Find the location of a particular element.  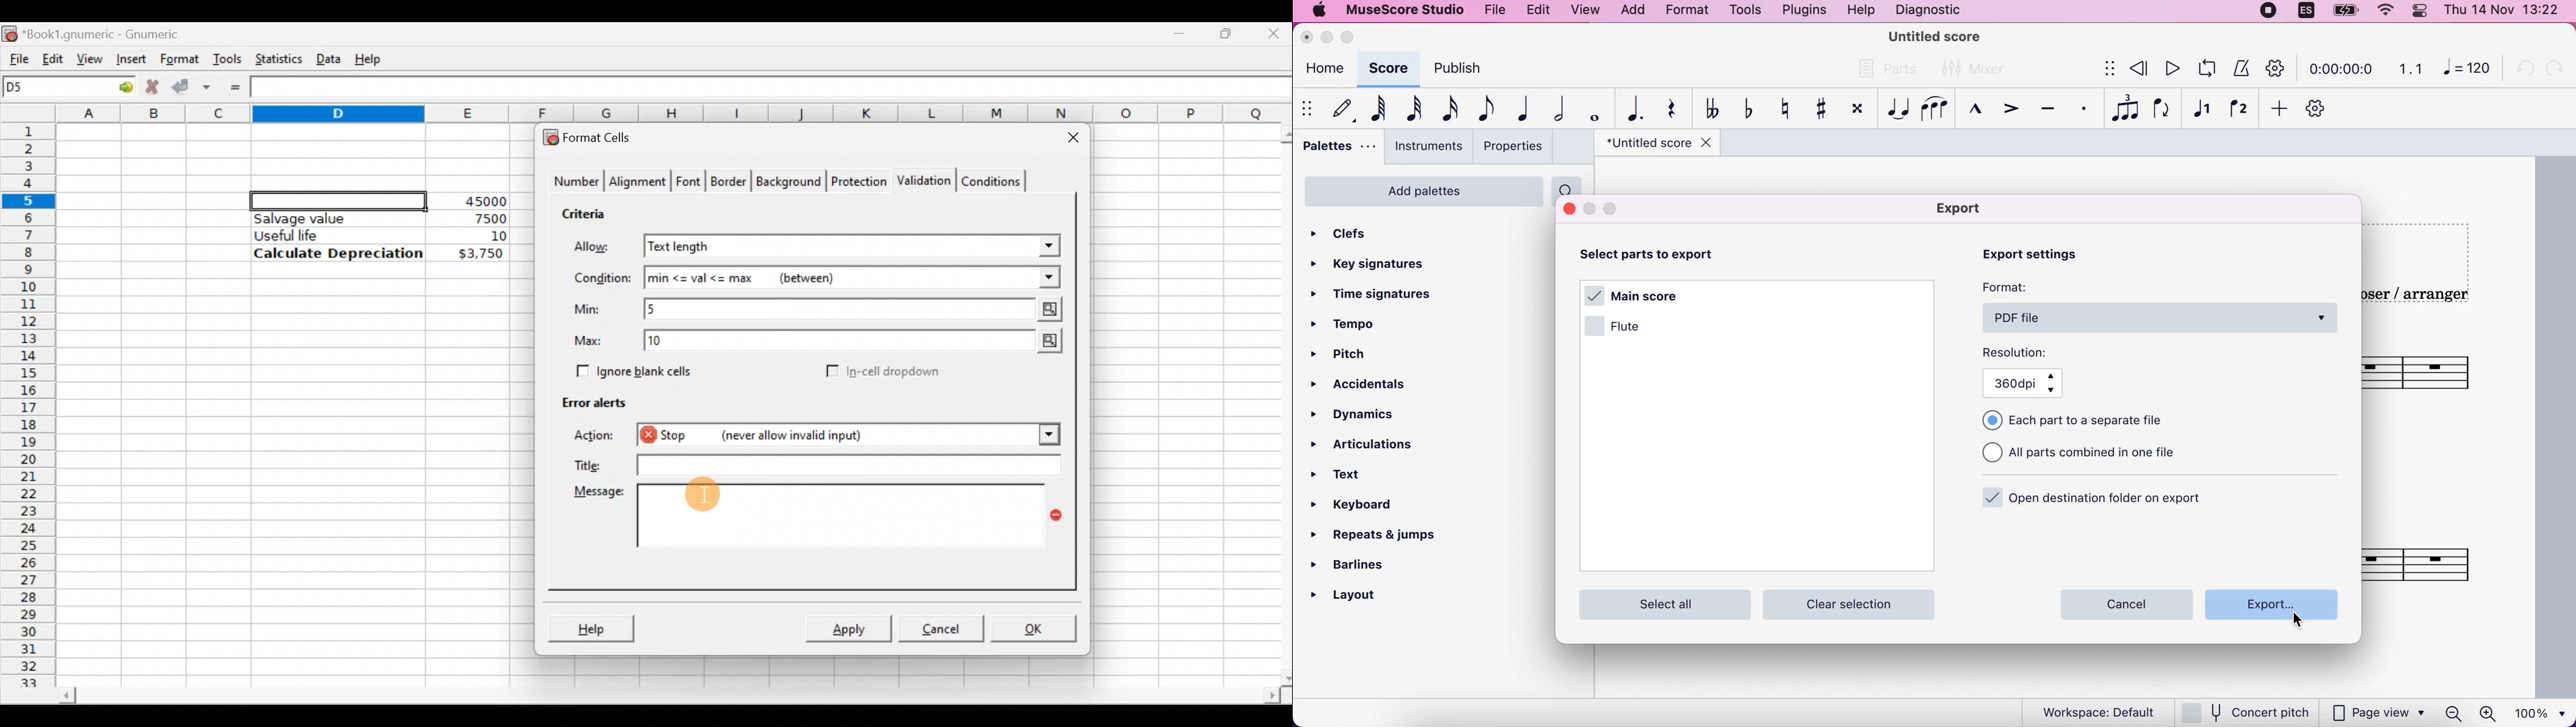

score is located at coordinates (1388, 69).